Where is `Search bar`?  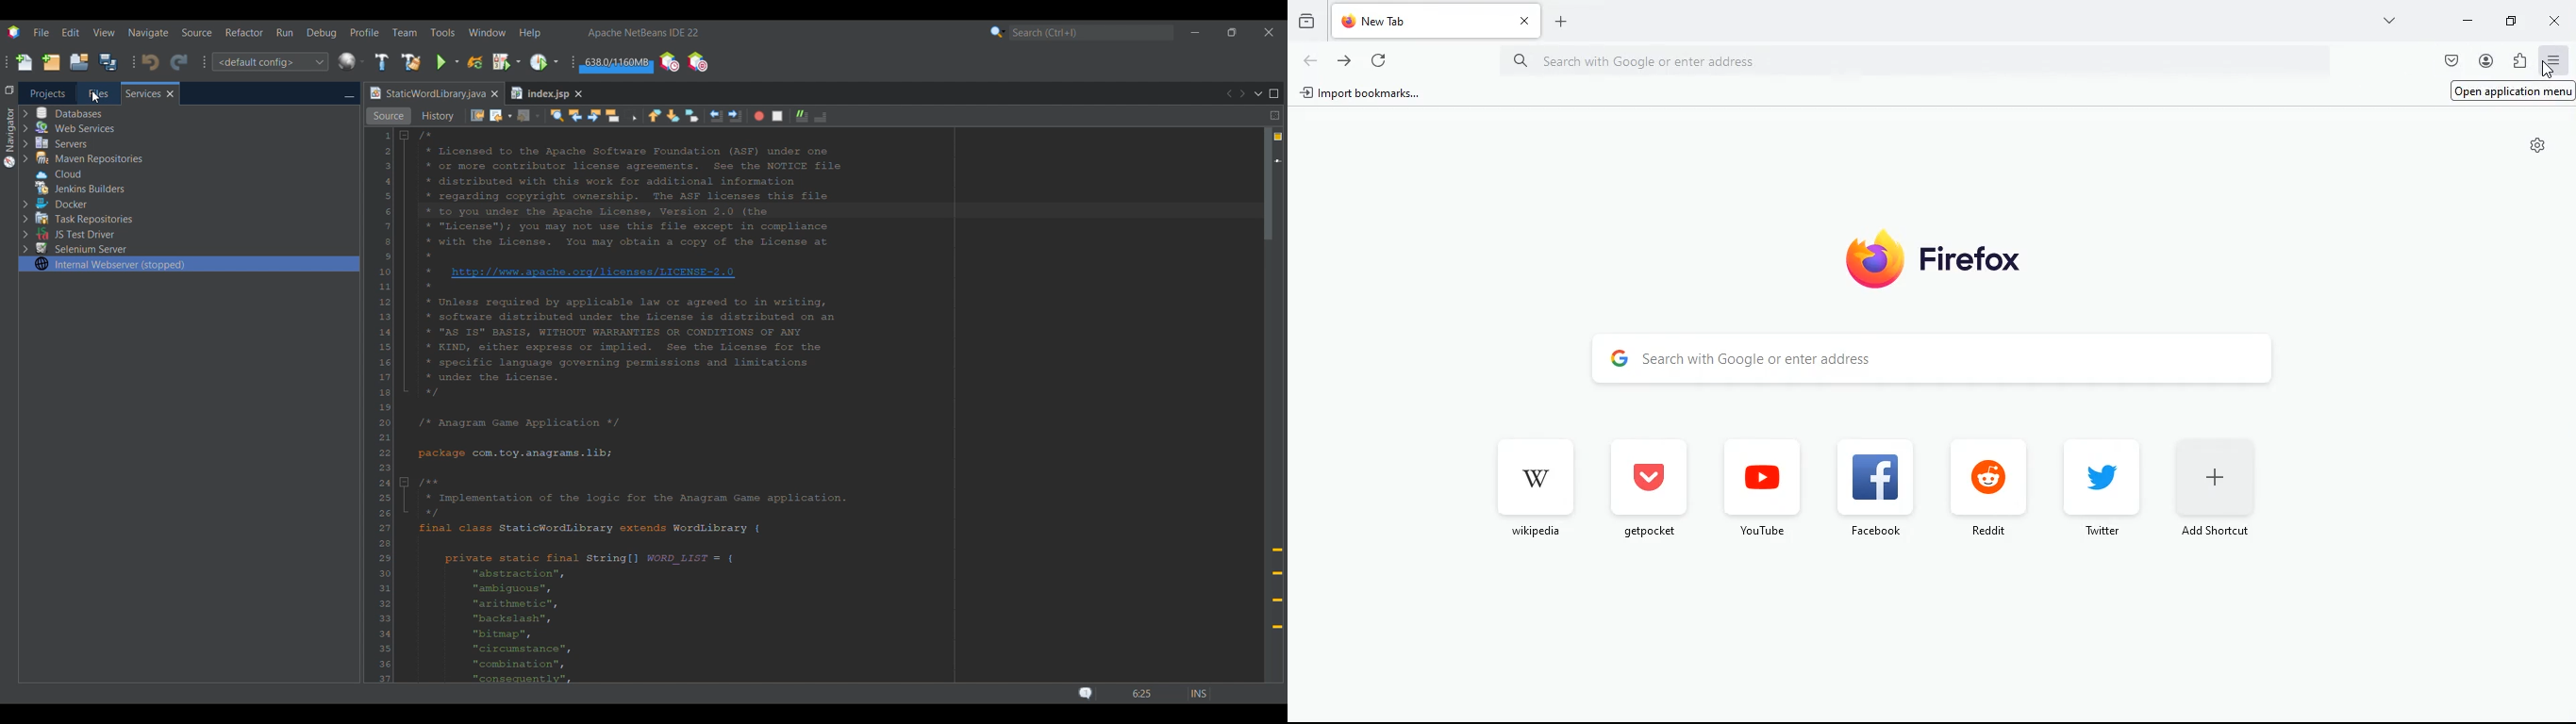 Search bar is located at coordinates (1927, 62).